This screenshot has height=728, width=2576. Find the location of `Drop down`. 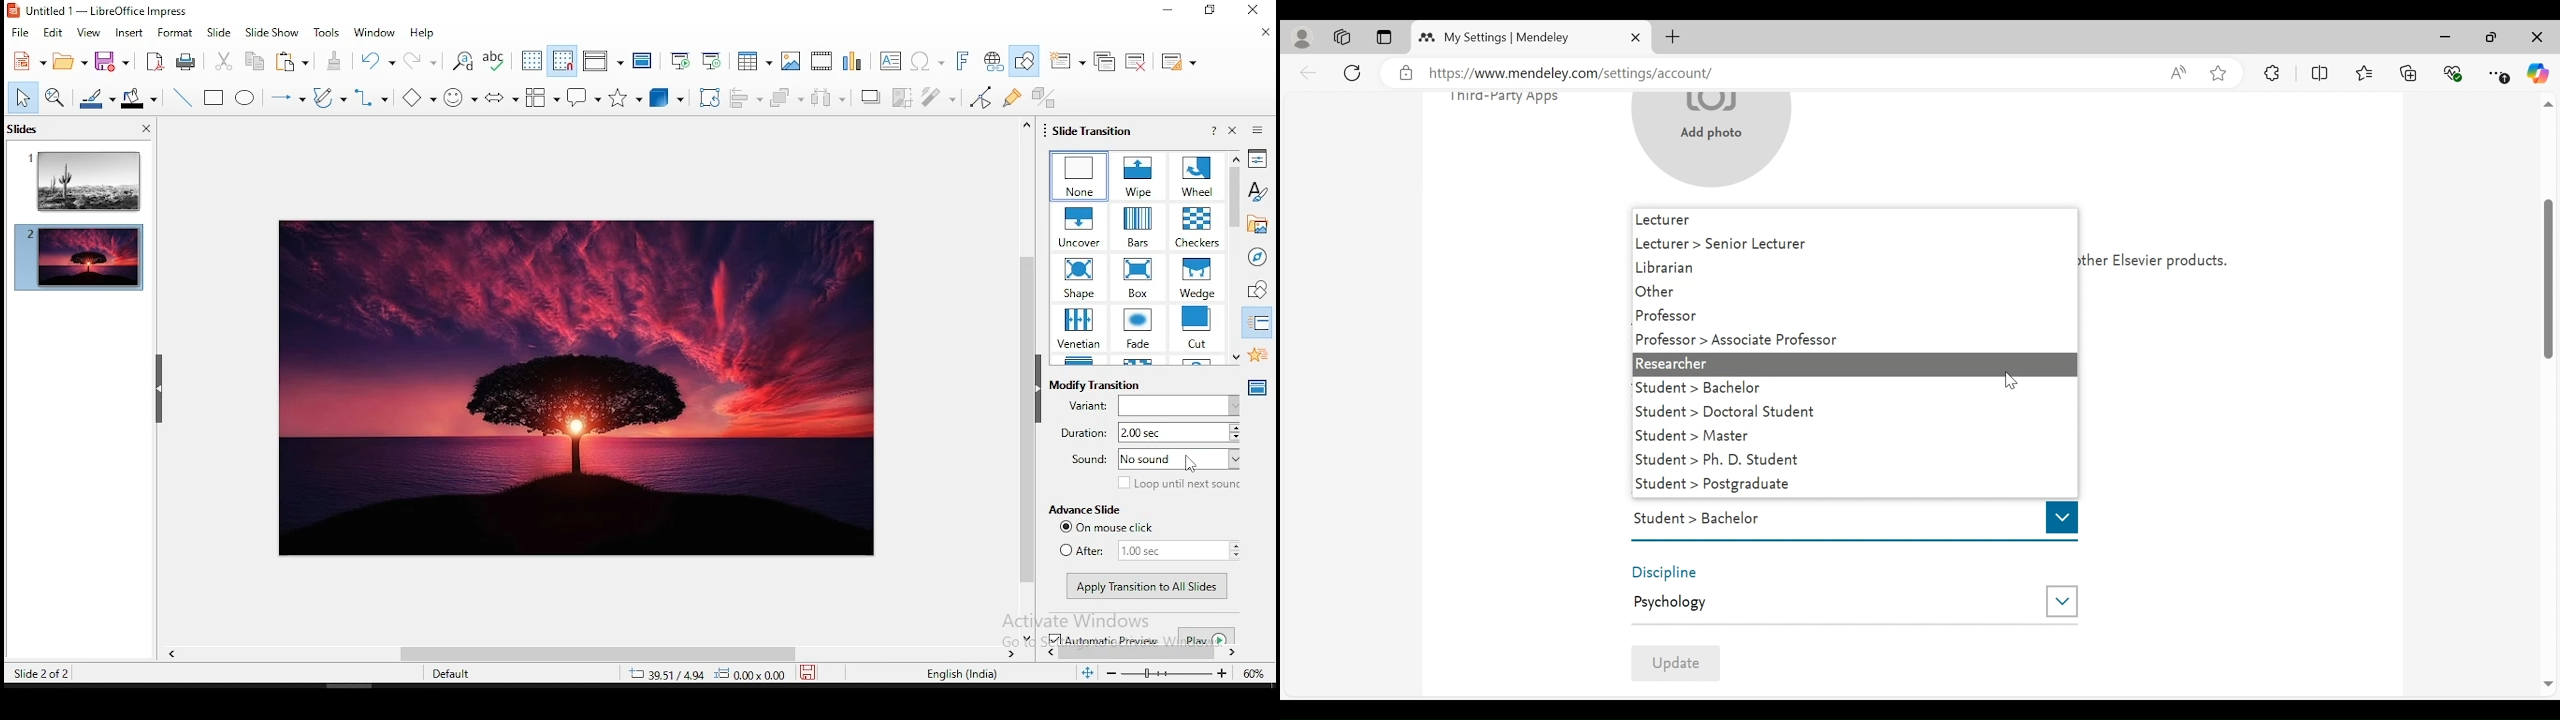

Drop down is located at coordinates (2061, 600).